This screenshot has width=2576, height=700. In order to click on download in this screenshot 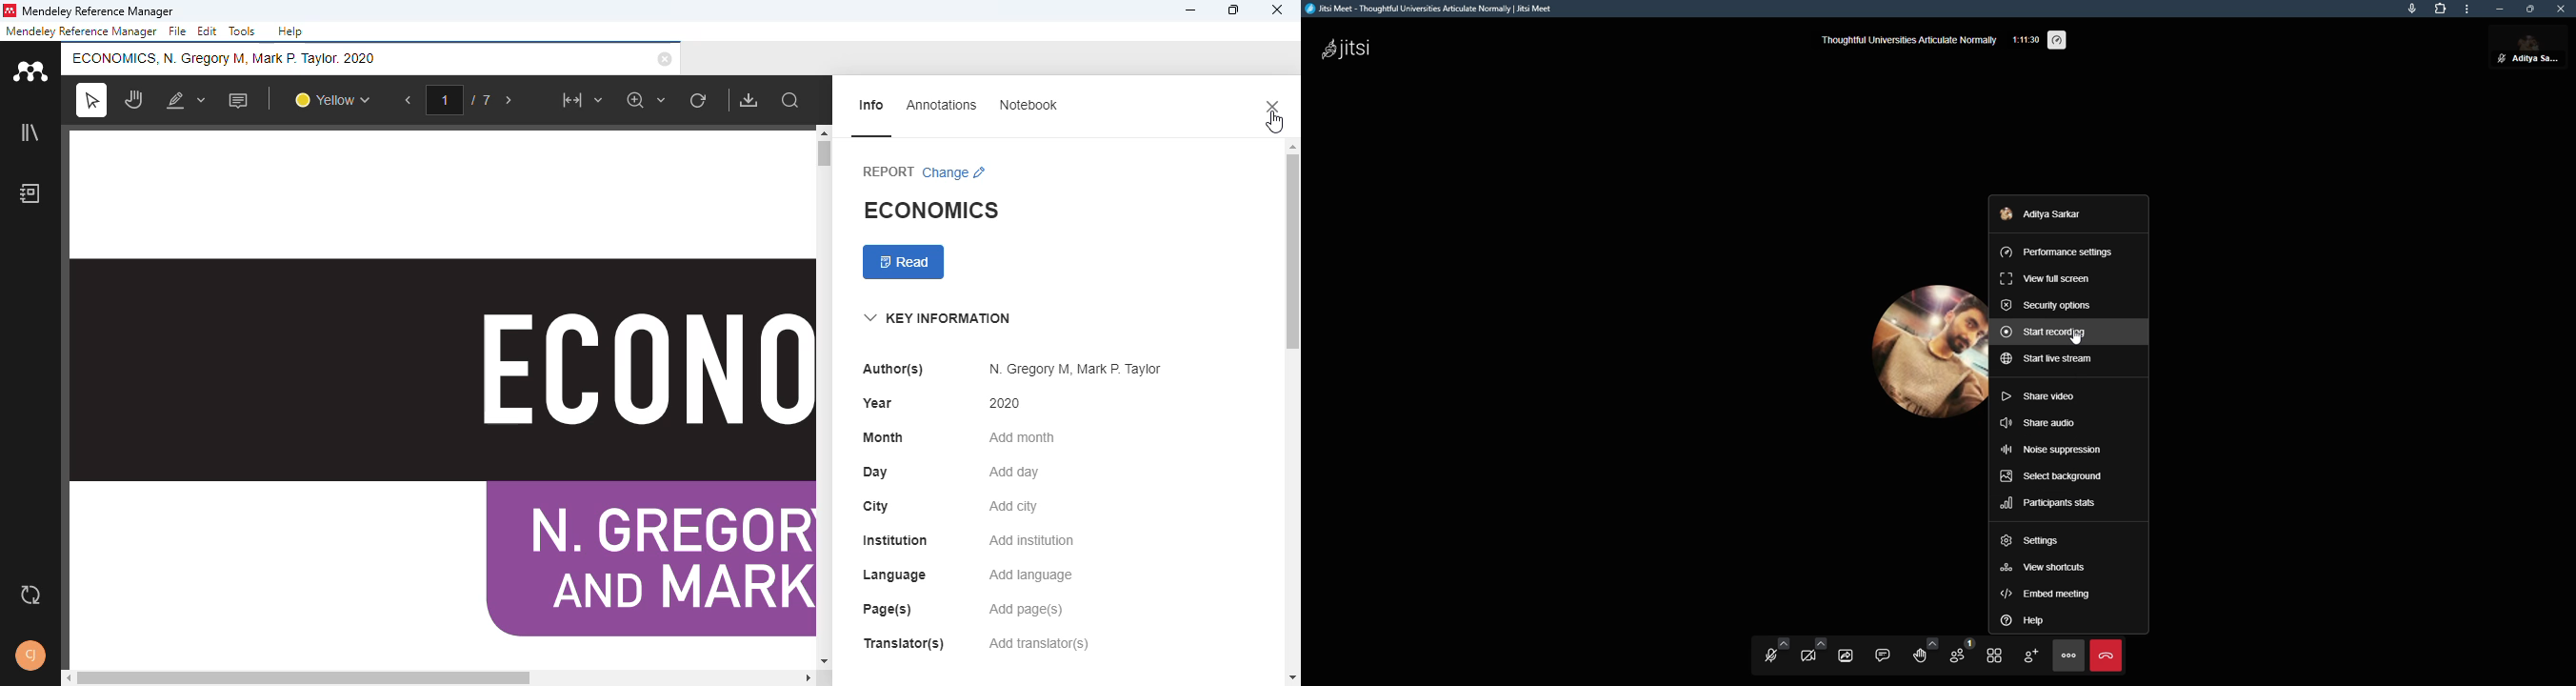, I will do `click(749, 100)`.